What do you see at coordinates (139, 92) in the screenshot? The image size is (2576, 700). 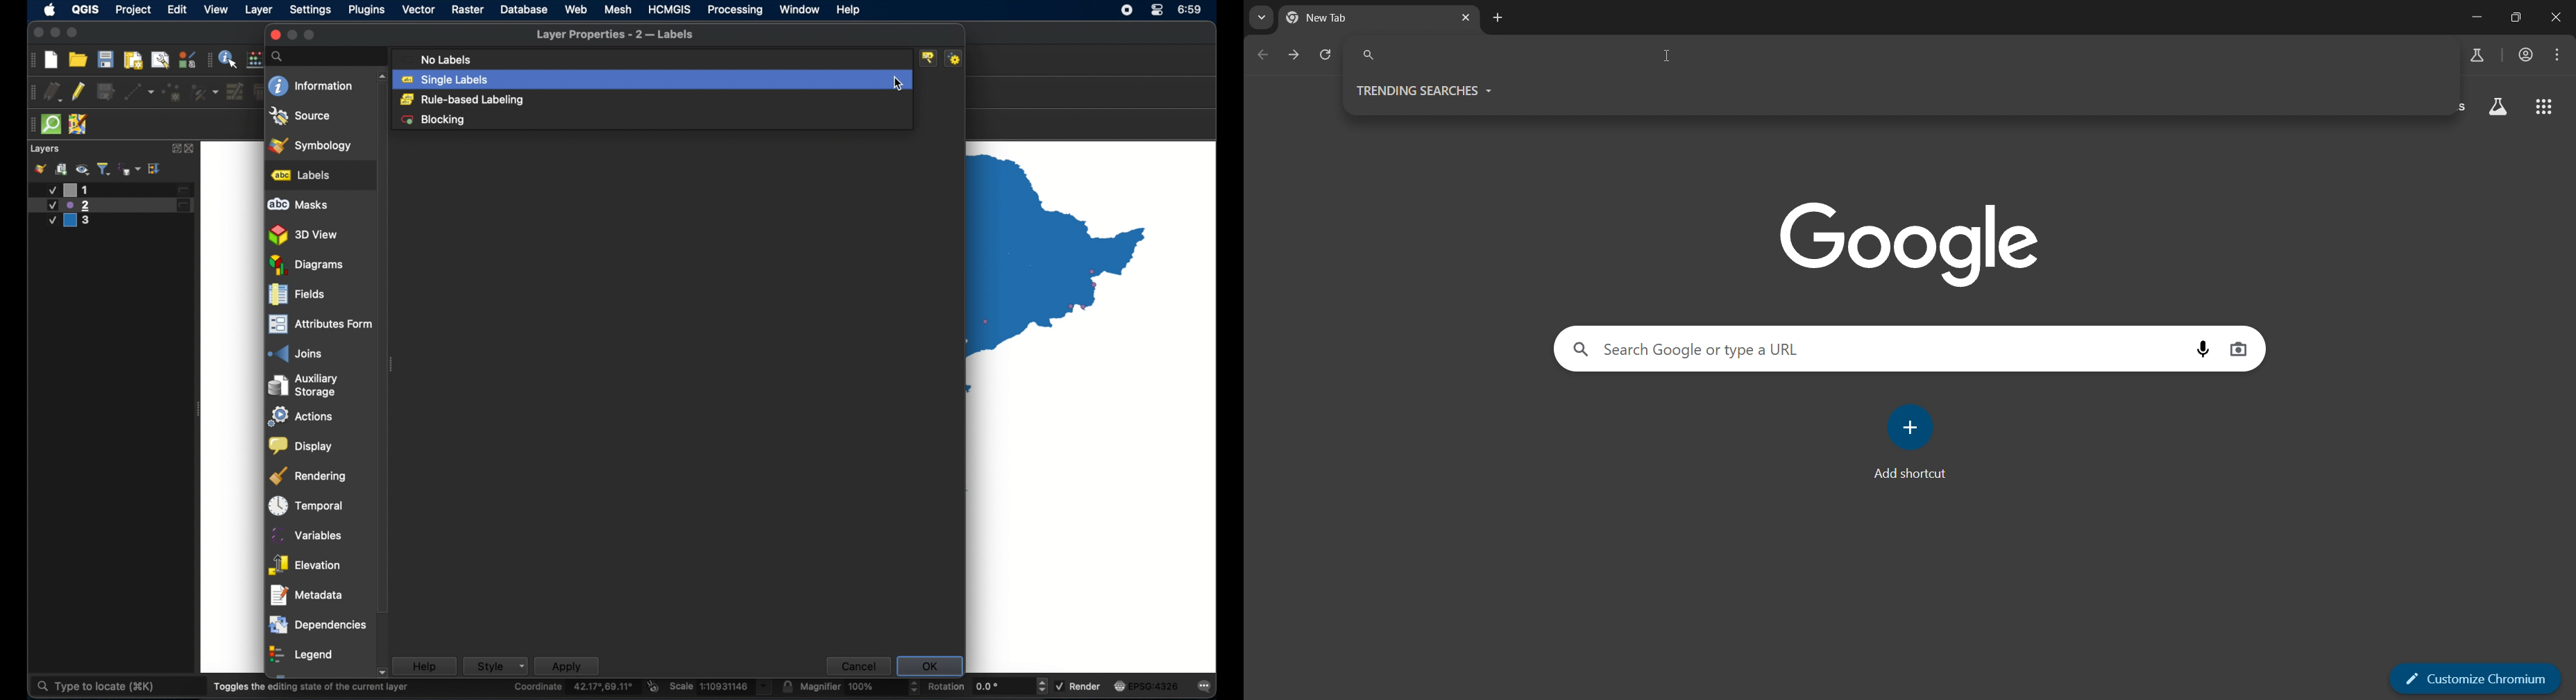 I see `digitize  with segment` at bounding box center [139, 92].